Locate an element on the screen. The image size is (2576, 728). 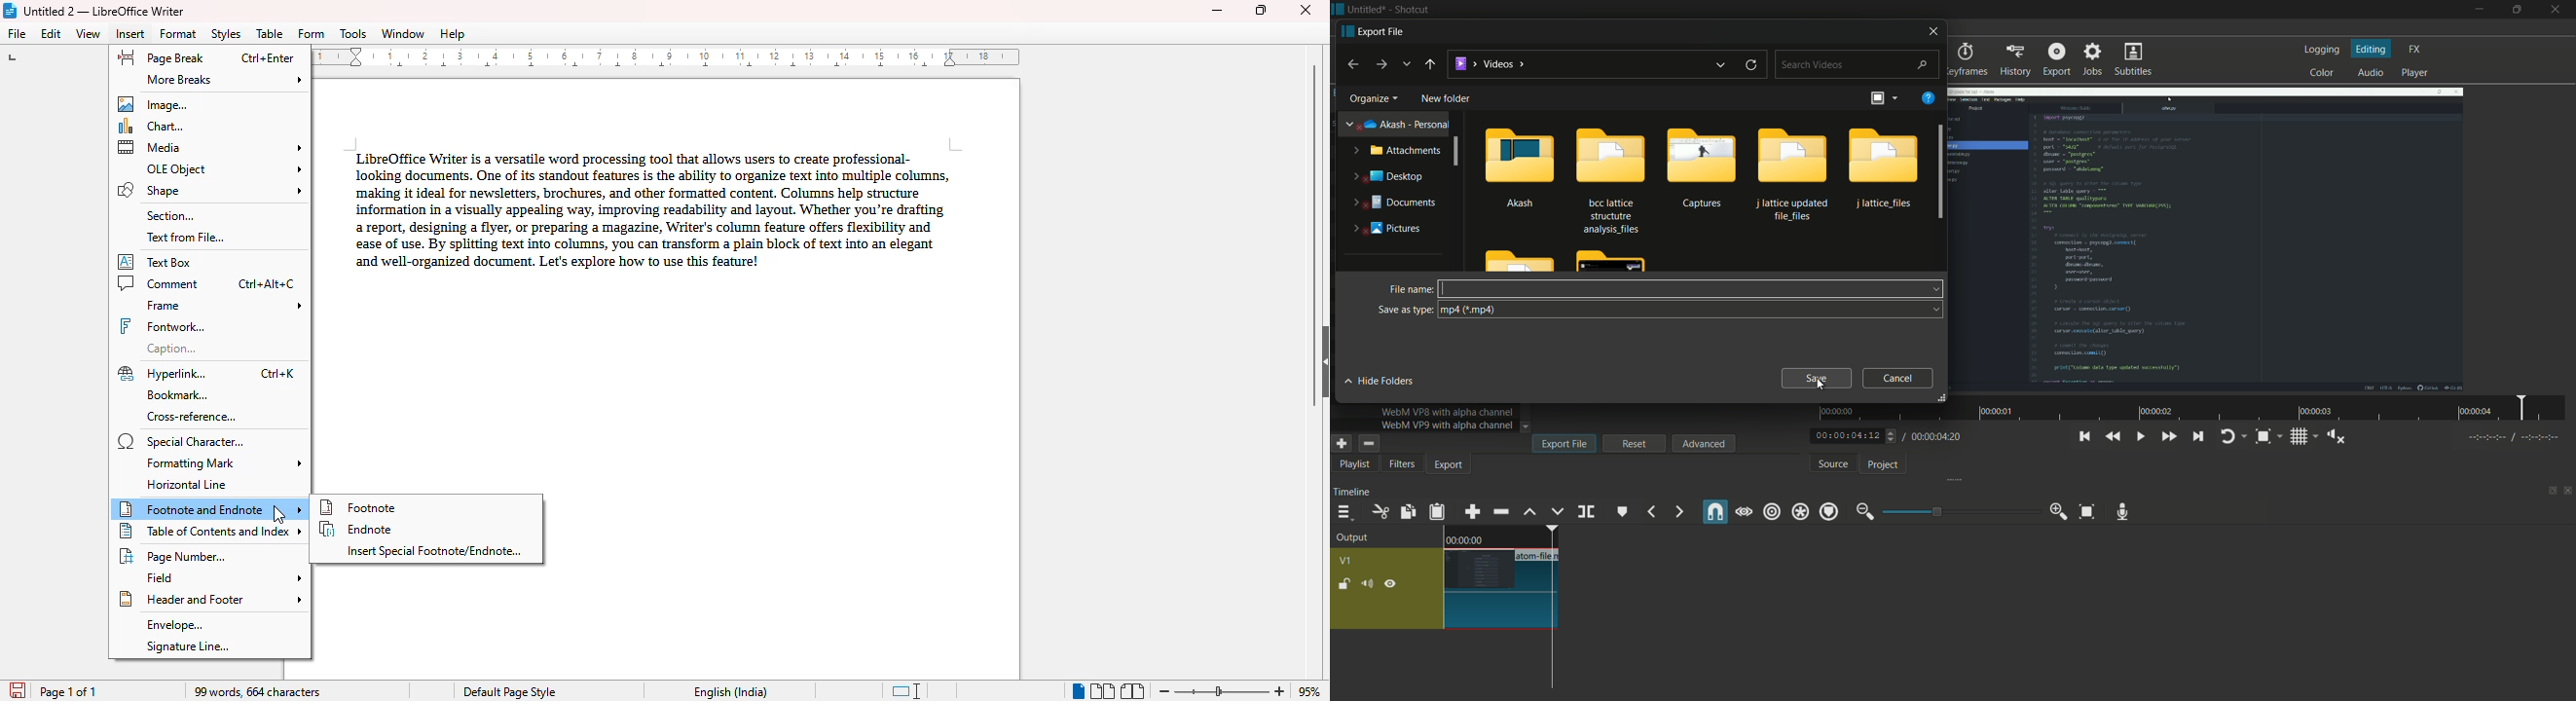
advanced is located at coordinates (1702, 443).